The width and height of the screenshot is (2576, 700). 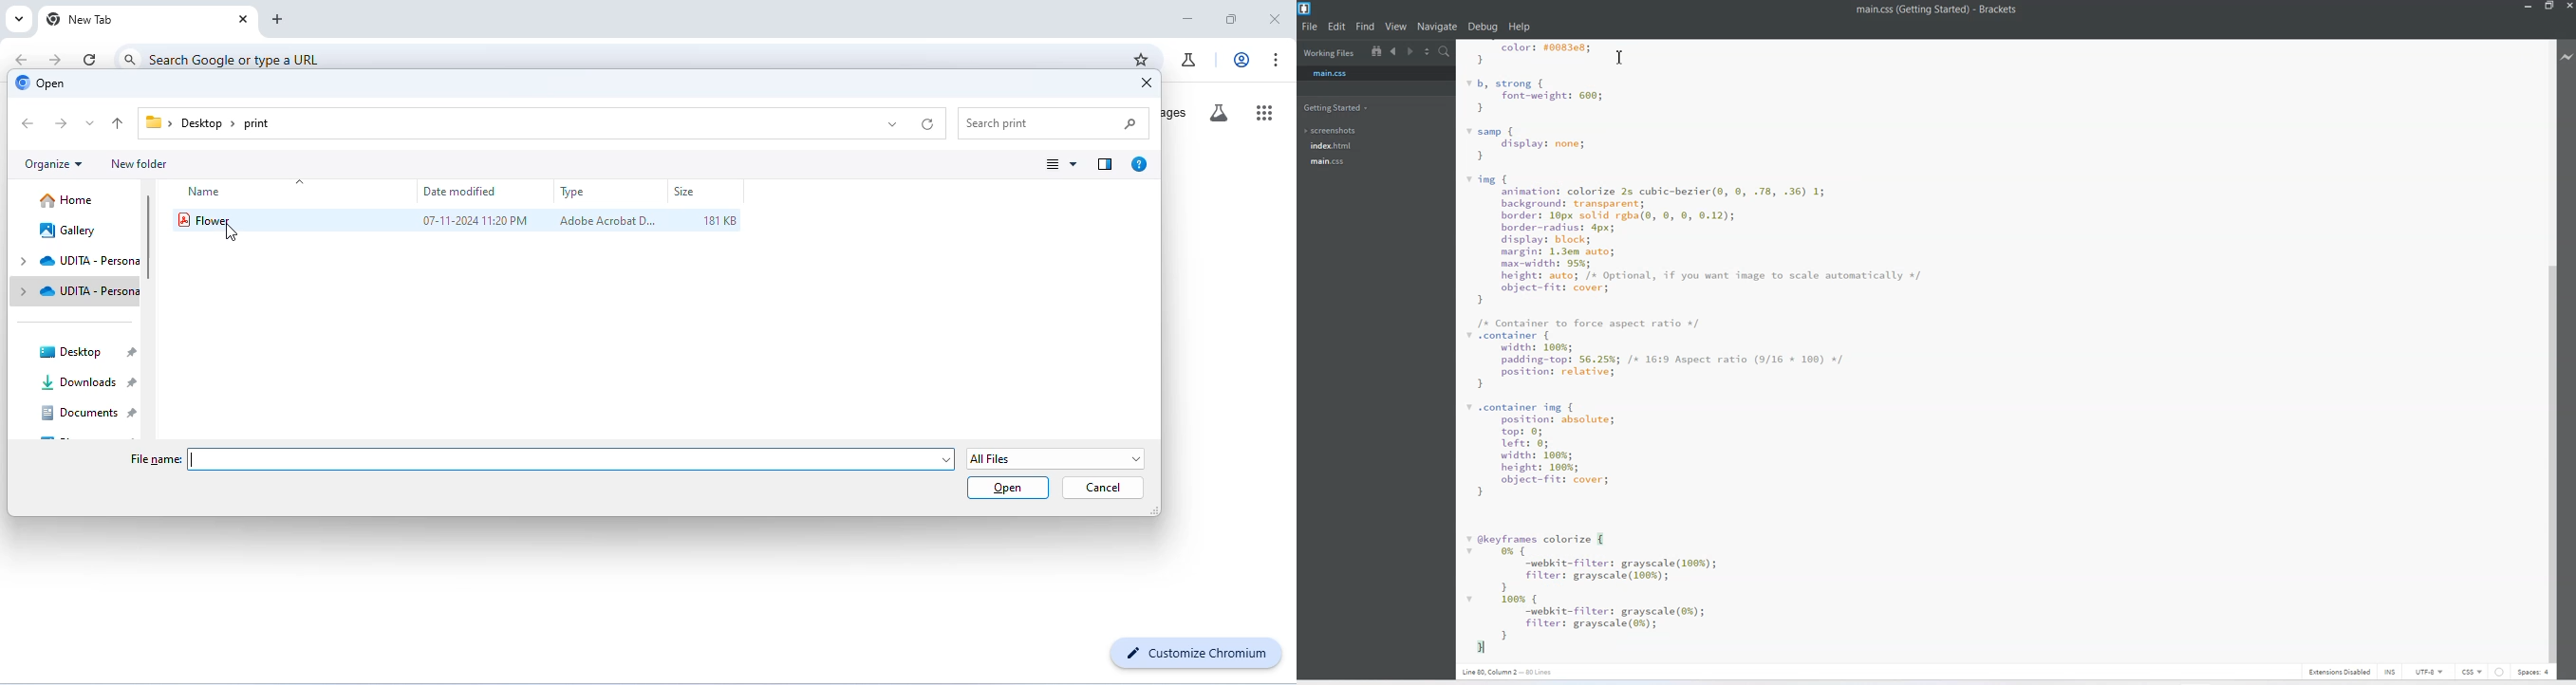 What do you see at coordinates (1519, 27) in the screenshot?
I see `Help` at bounding box center [1519, 27].